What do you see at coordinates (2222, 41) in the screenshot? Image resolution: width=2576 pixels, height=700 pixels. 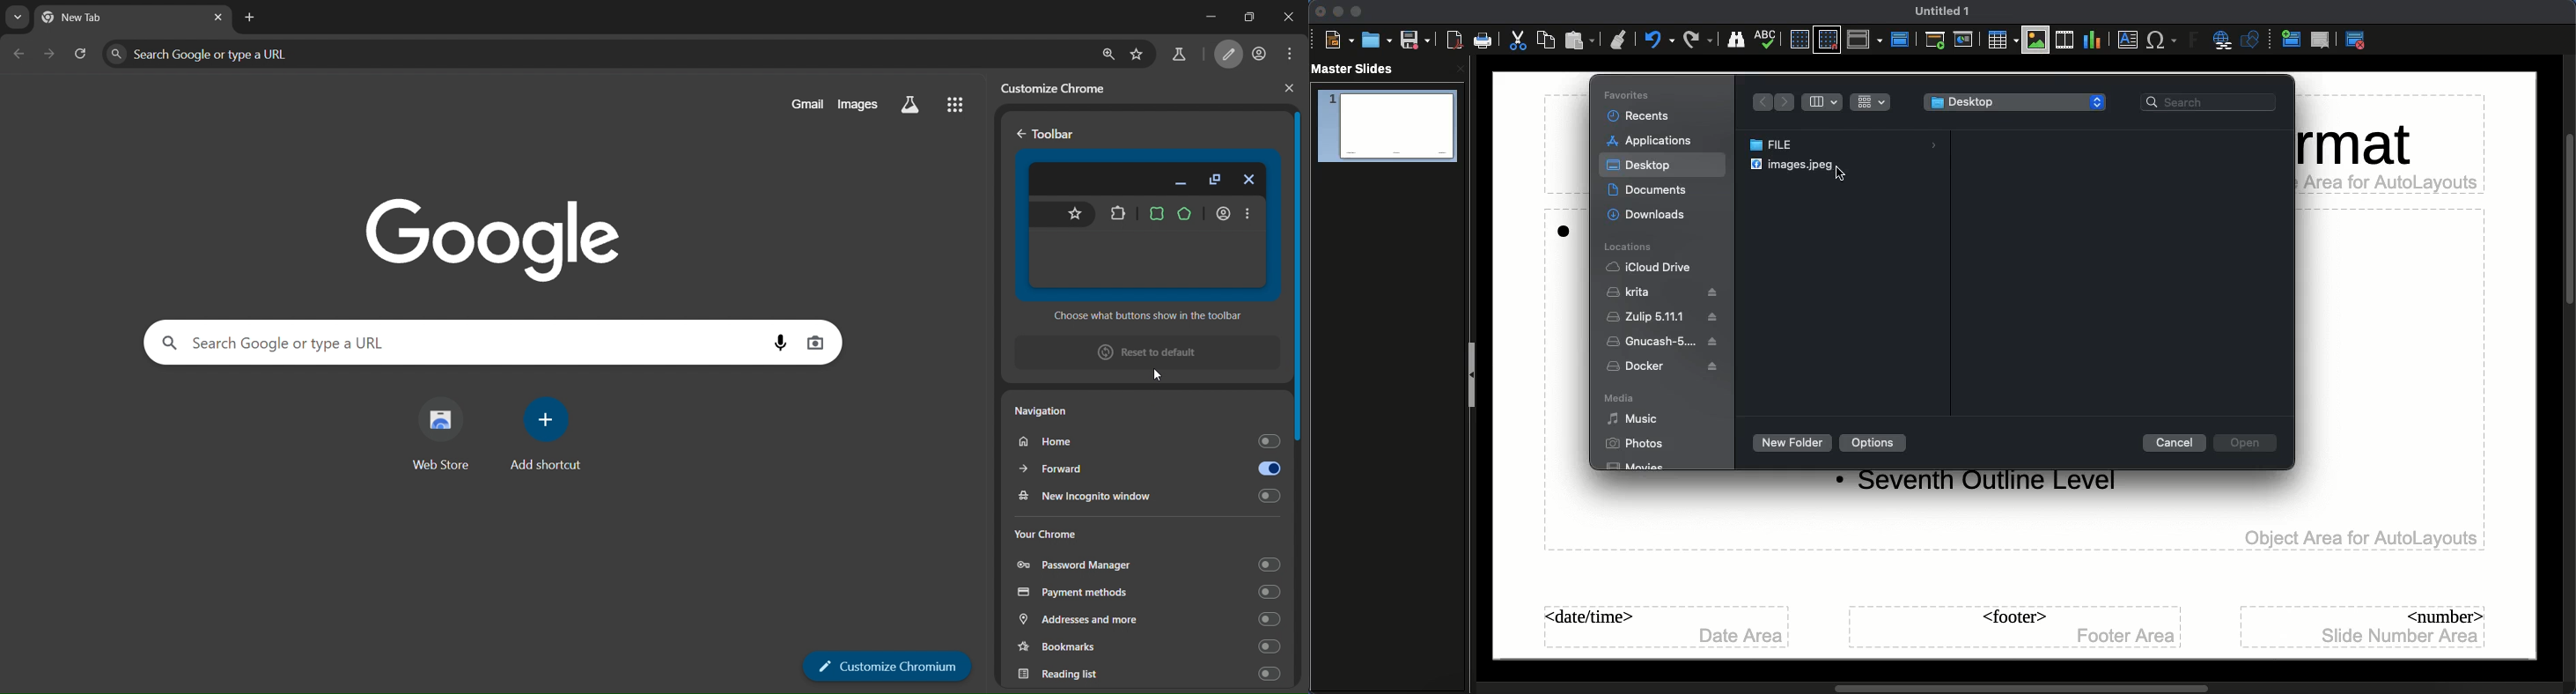 I see `Hyperlink` at bounding box center [2222, 41].